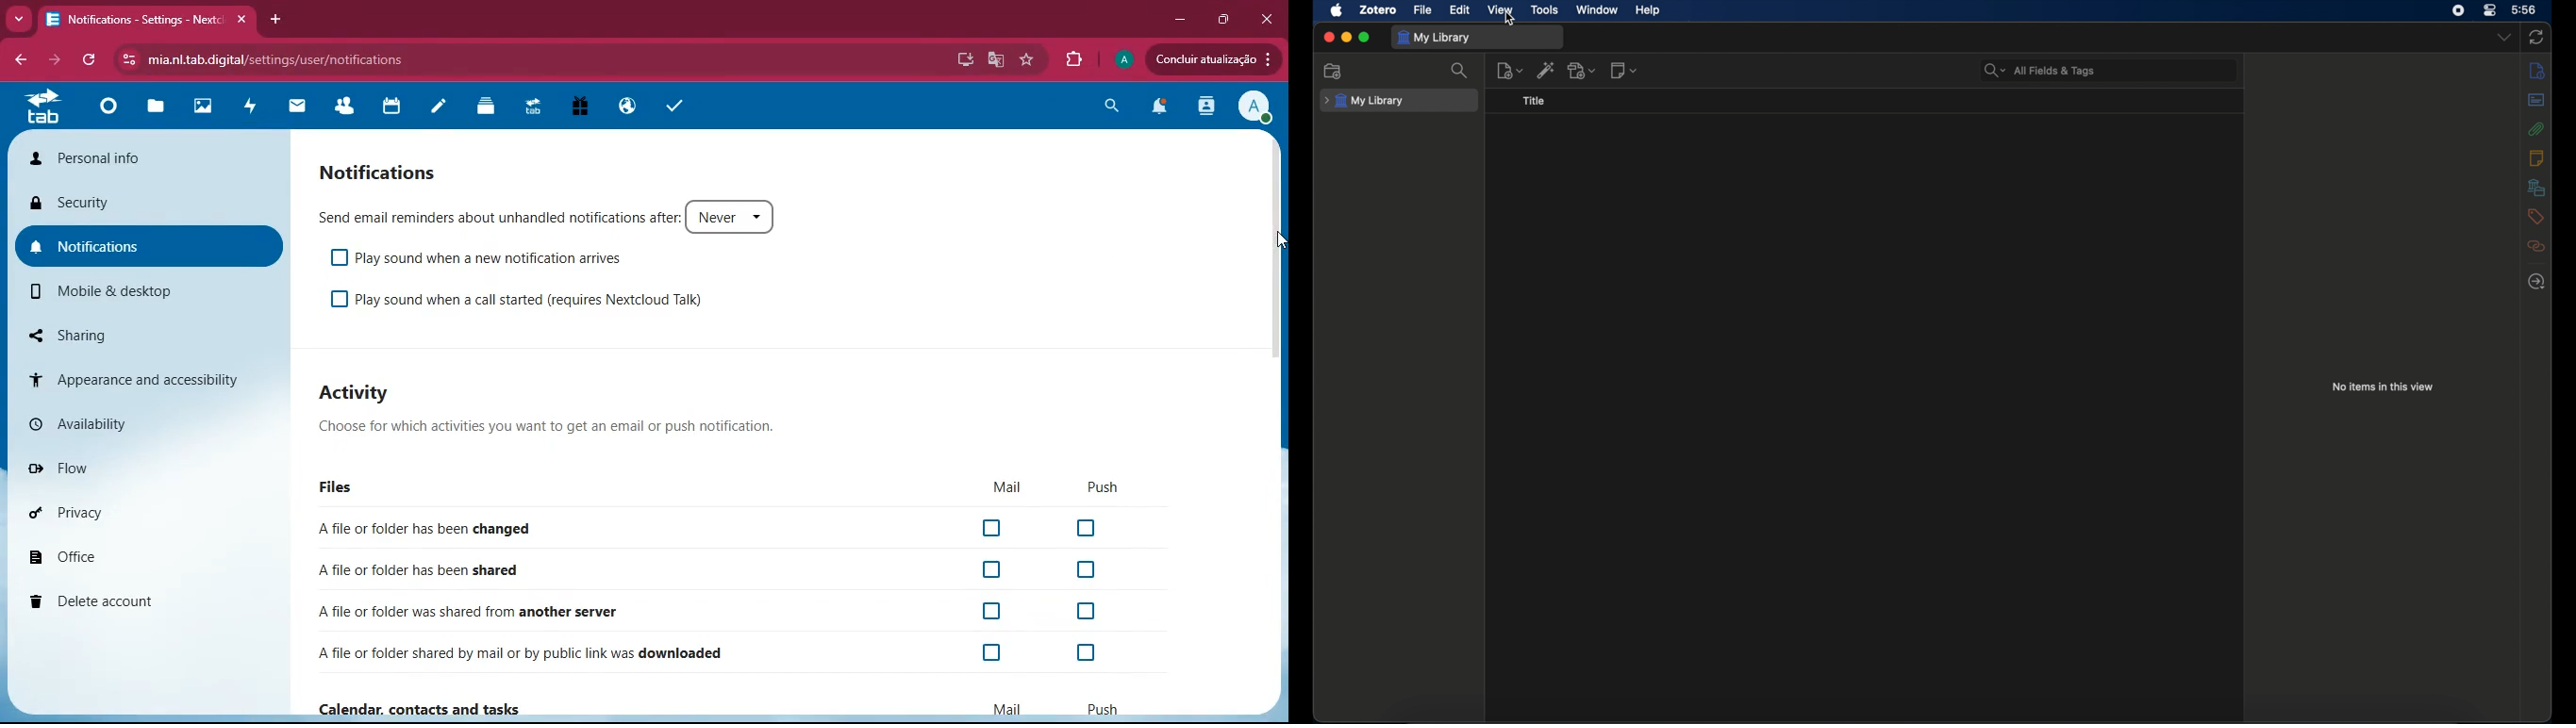 This screenshot has height=728, width=2576. I want to click on maximize, so click(1364, 38).